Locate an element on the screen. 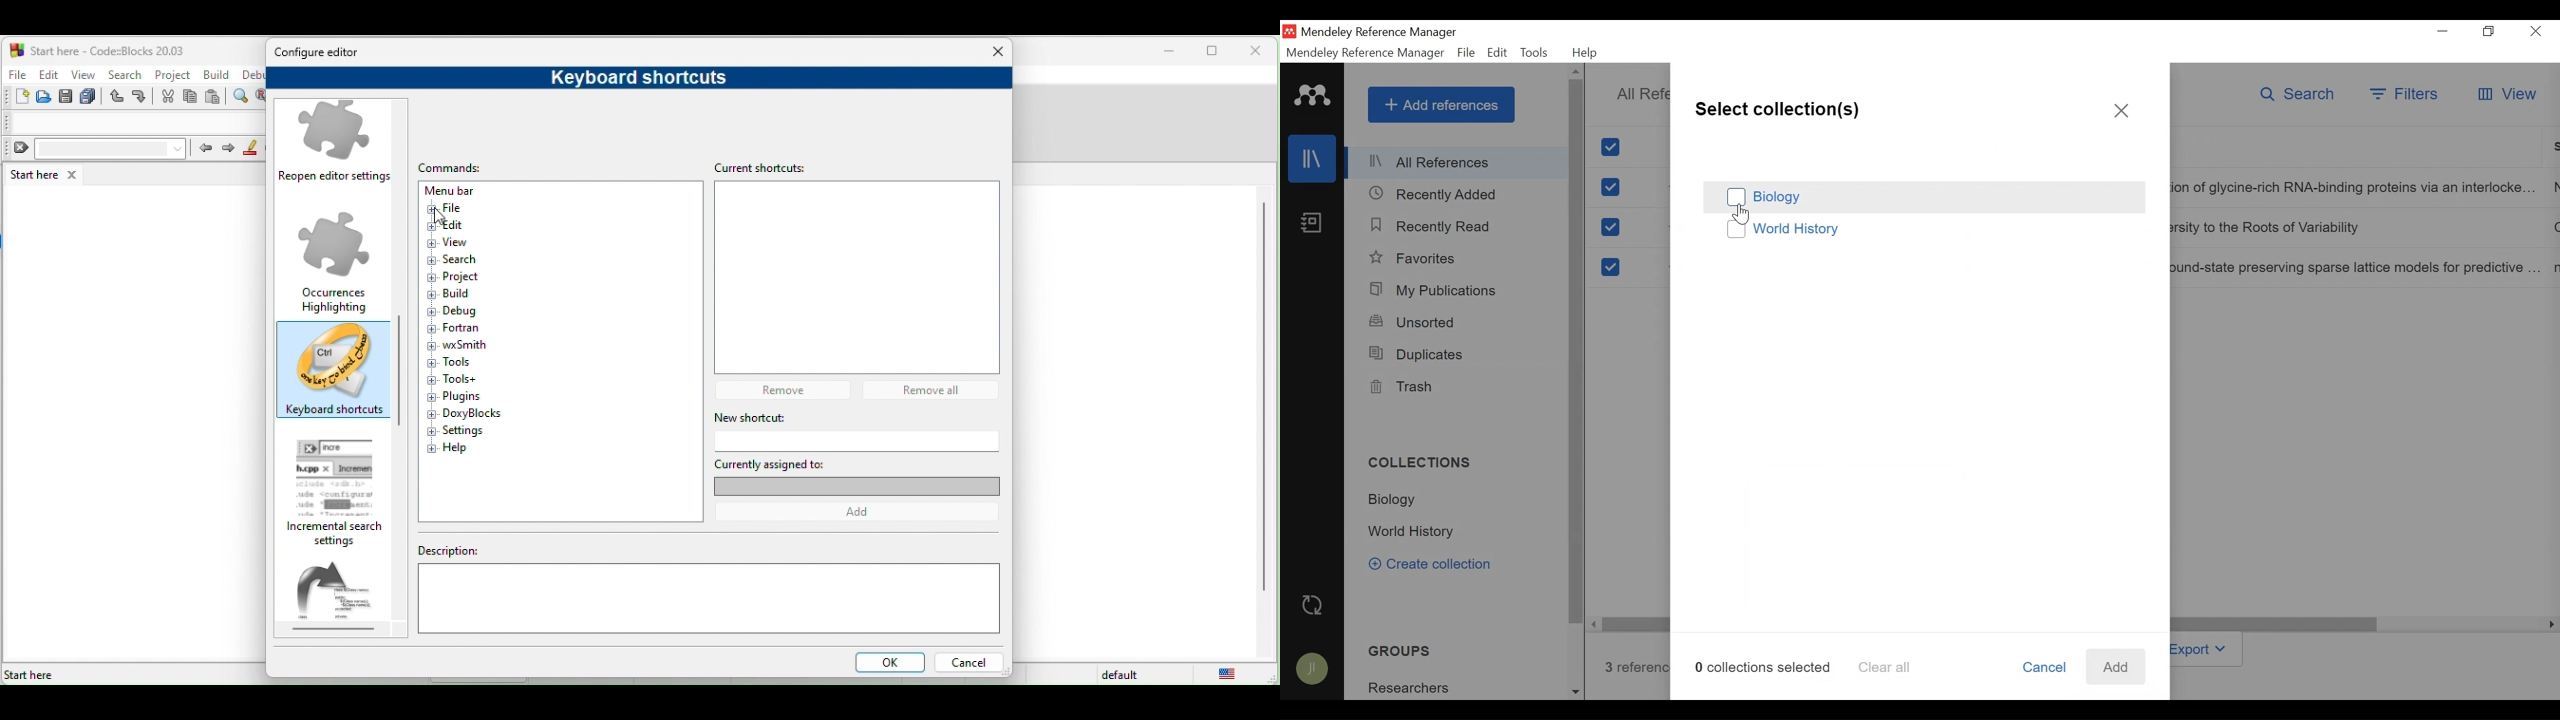 This screenshot has width=2576, height=728. build is located at coordinates (218, 75).